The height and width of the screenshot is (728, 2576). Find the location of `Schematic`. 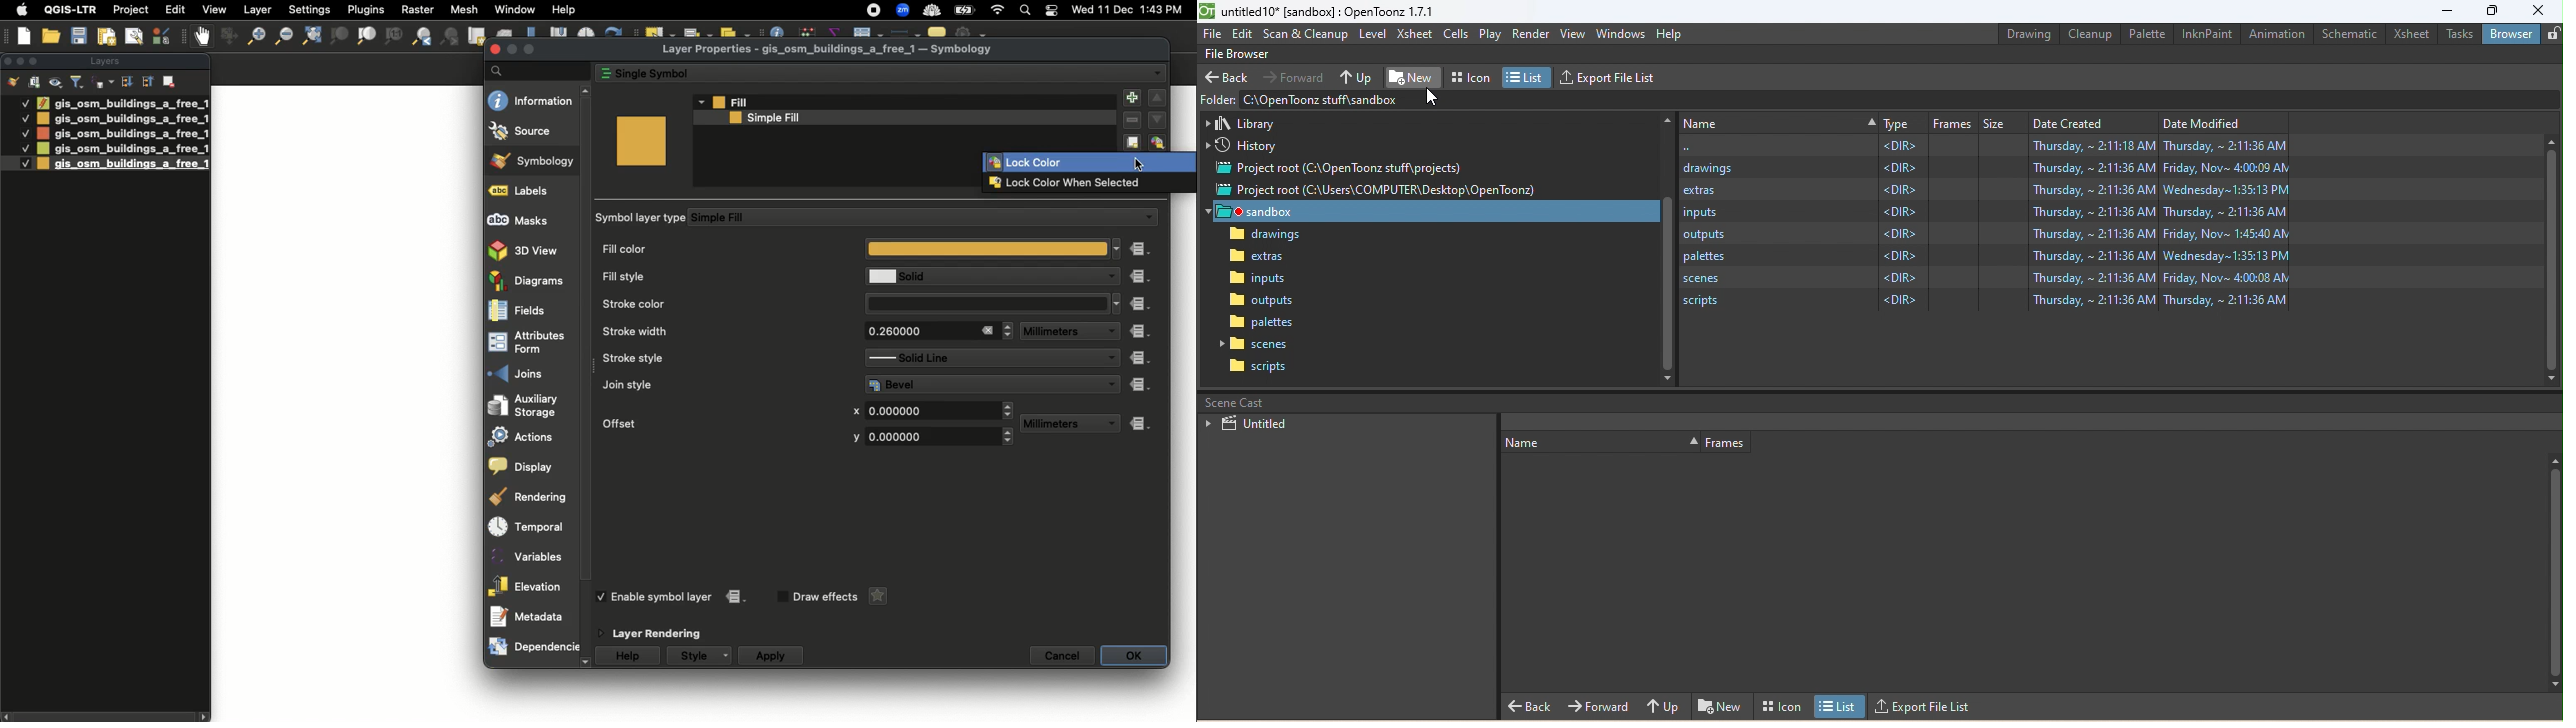

Schematic is located at coordinates (2350, 34).